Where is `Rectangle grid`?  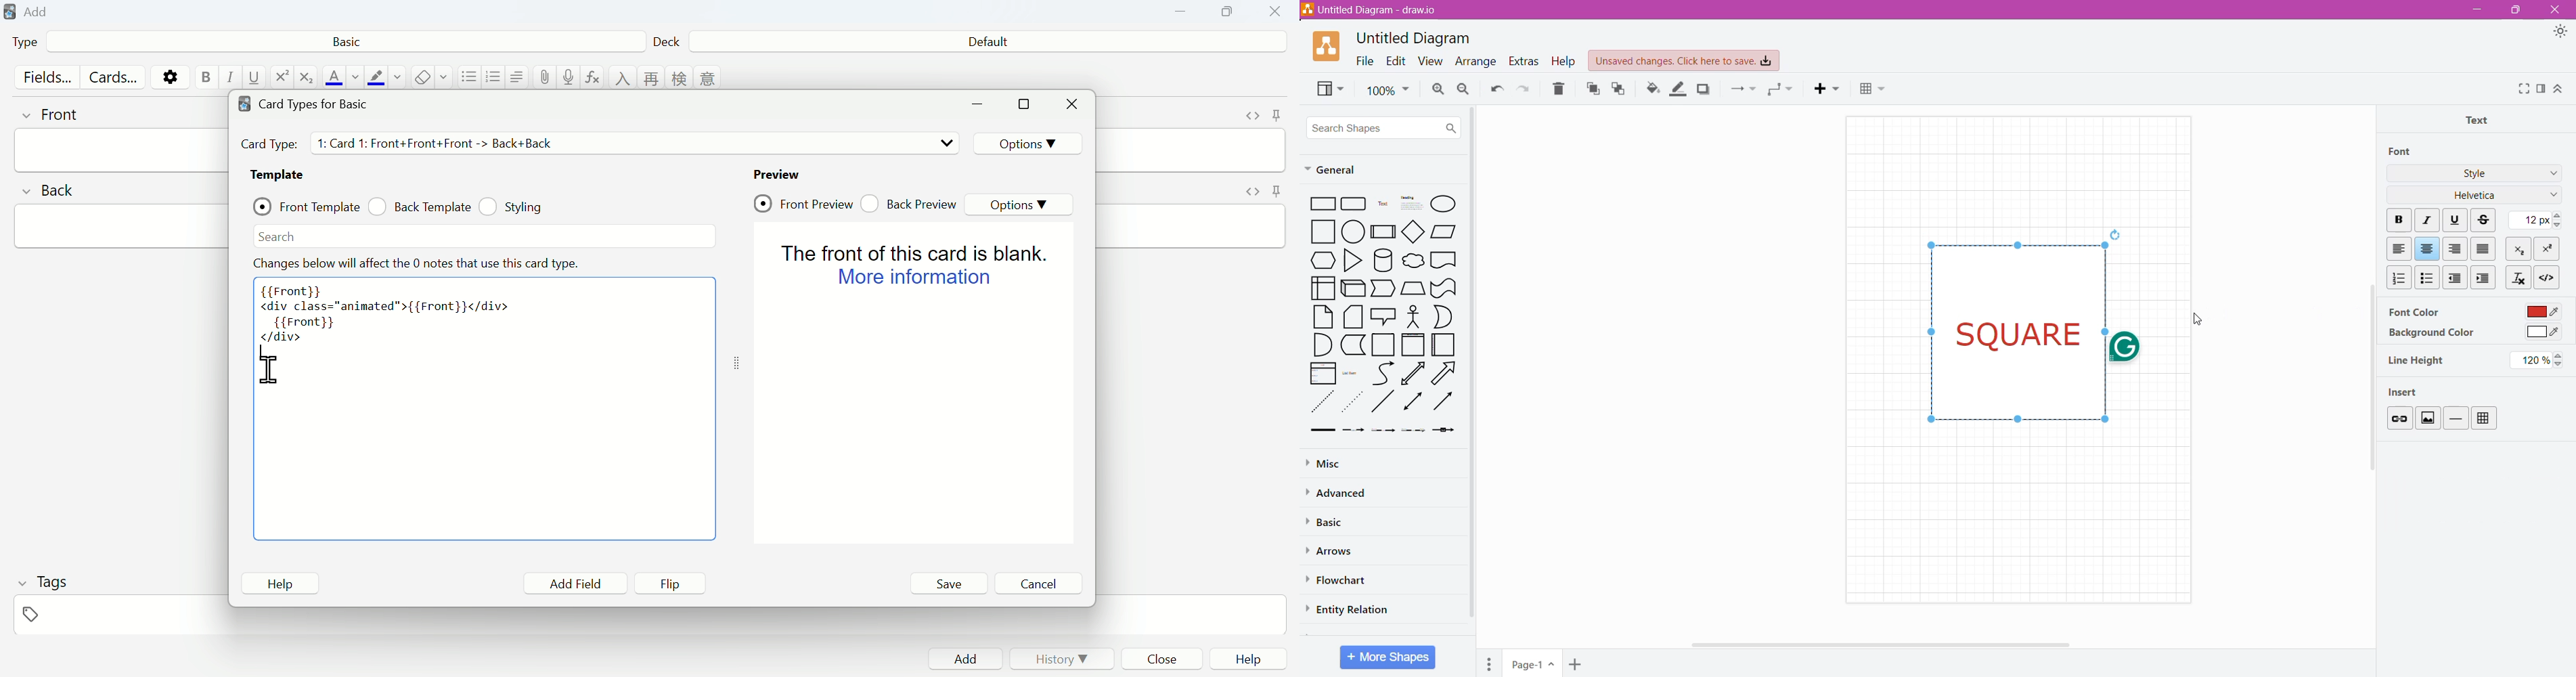 Rectangle grid is located at coordinates (1355, 203).